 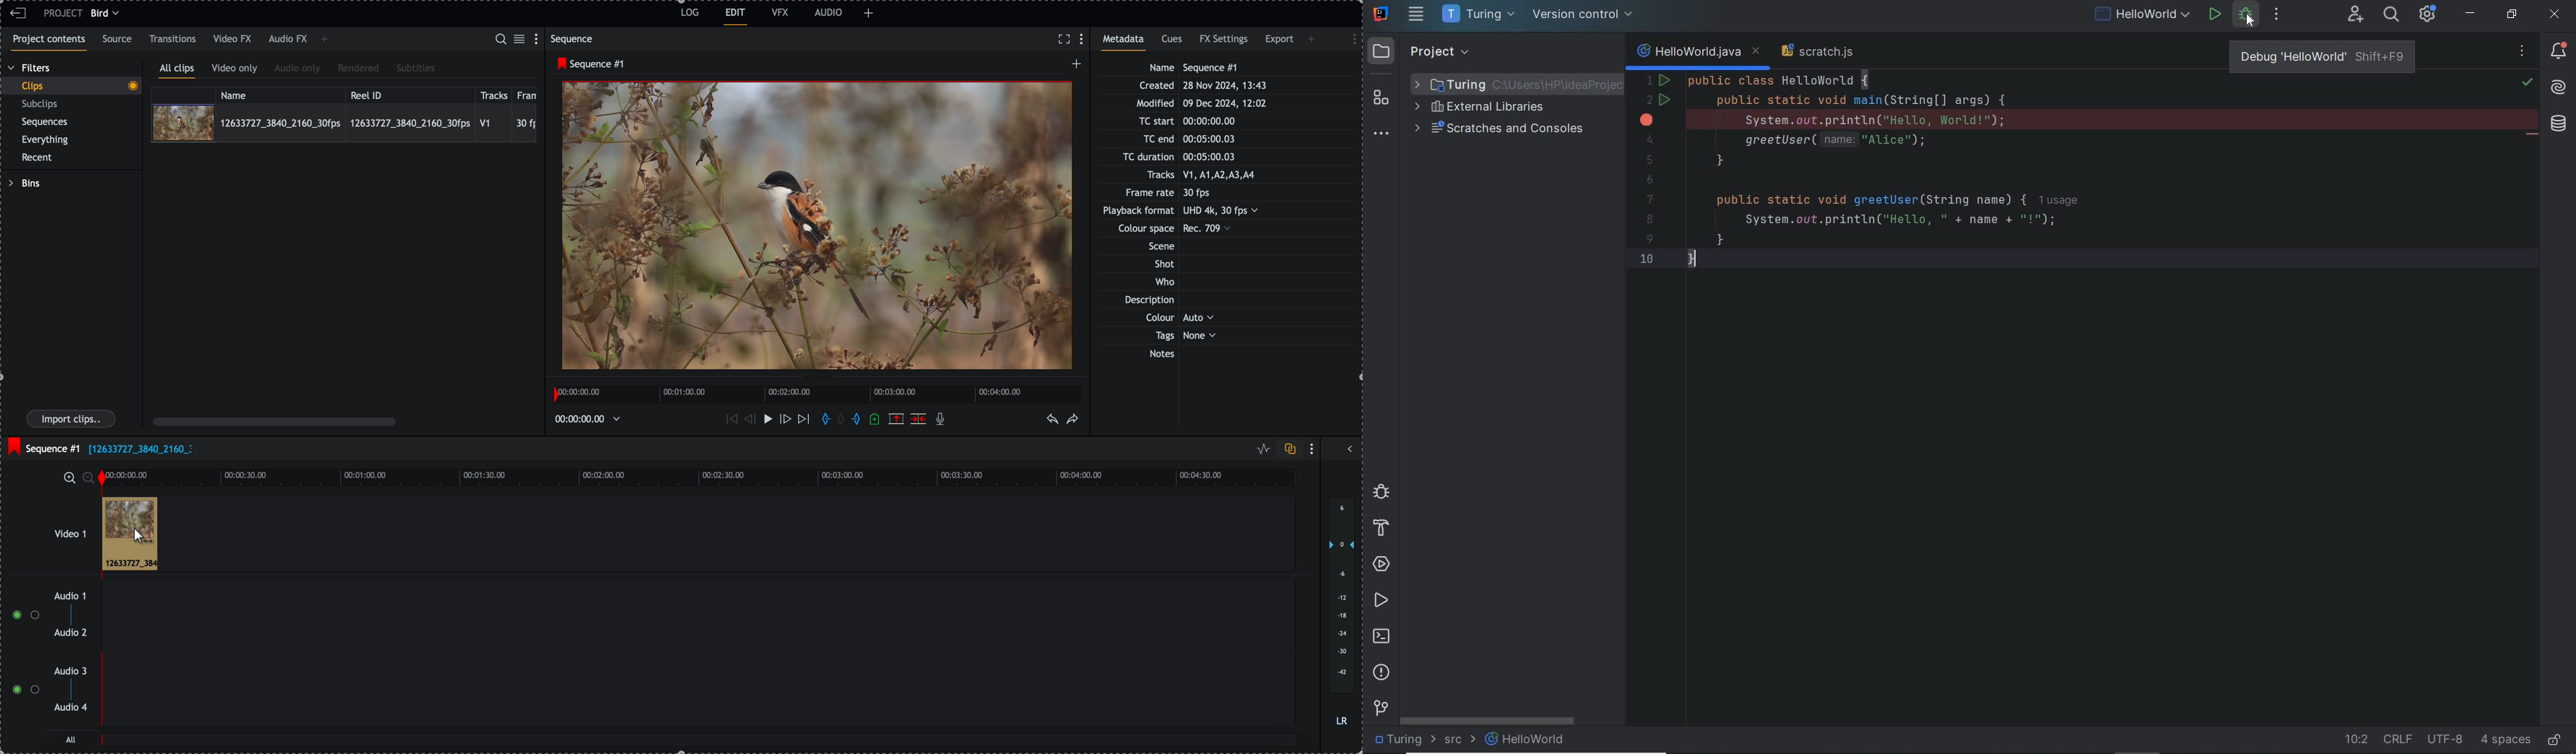 What do you see at coordinates (698, 696) in the screenshot?
I see `track audio` at bounding box center [698, 696].